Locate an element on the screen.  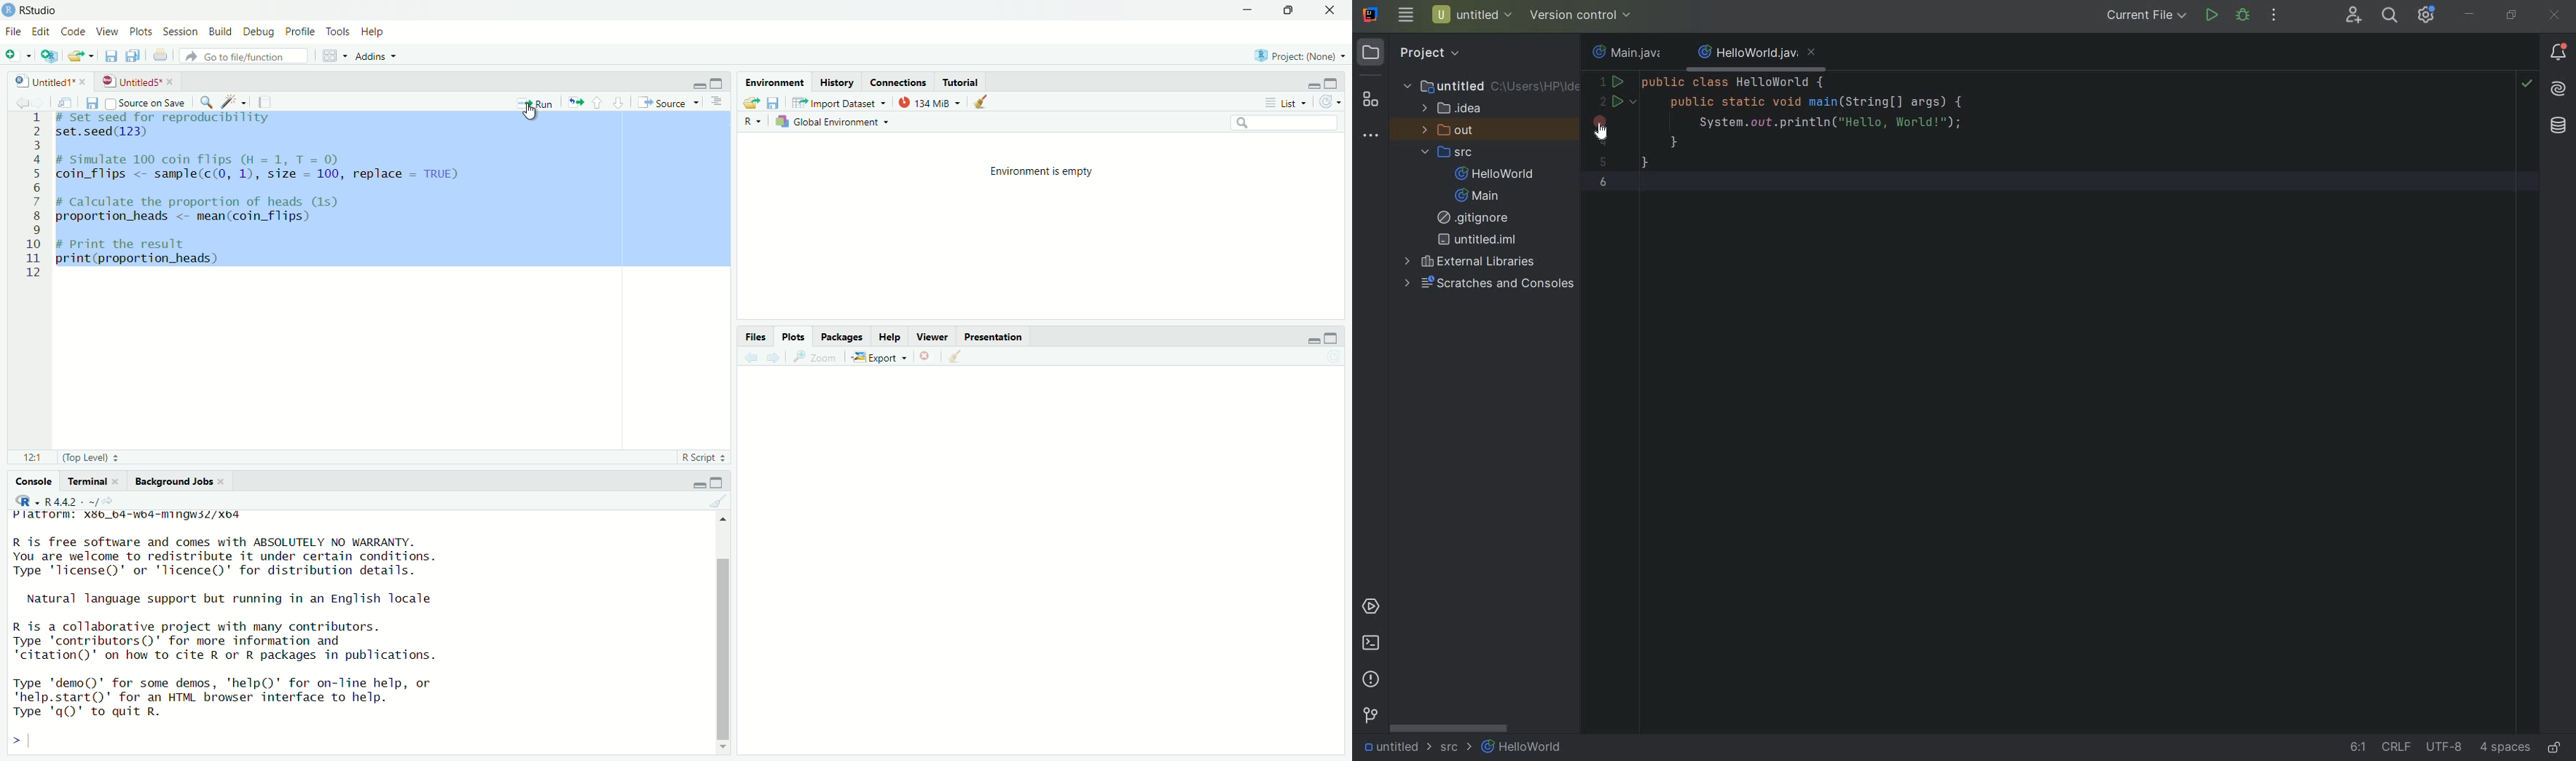
close is located at coordinates (172, 82).